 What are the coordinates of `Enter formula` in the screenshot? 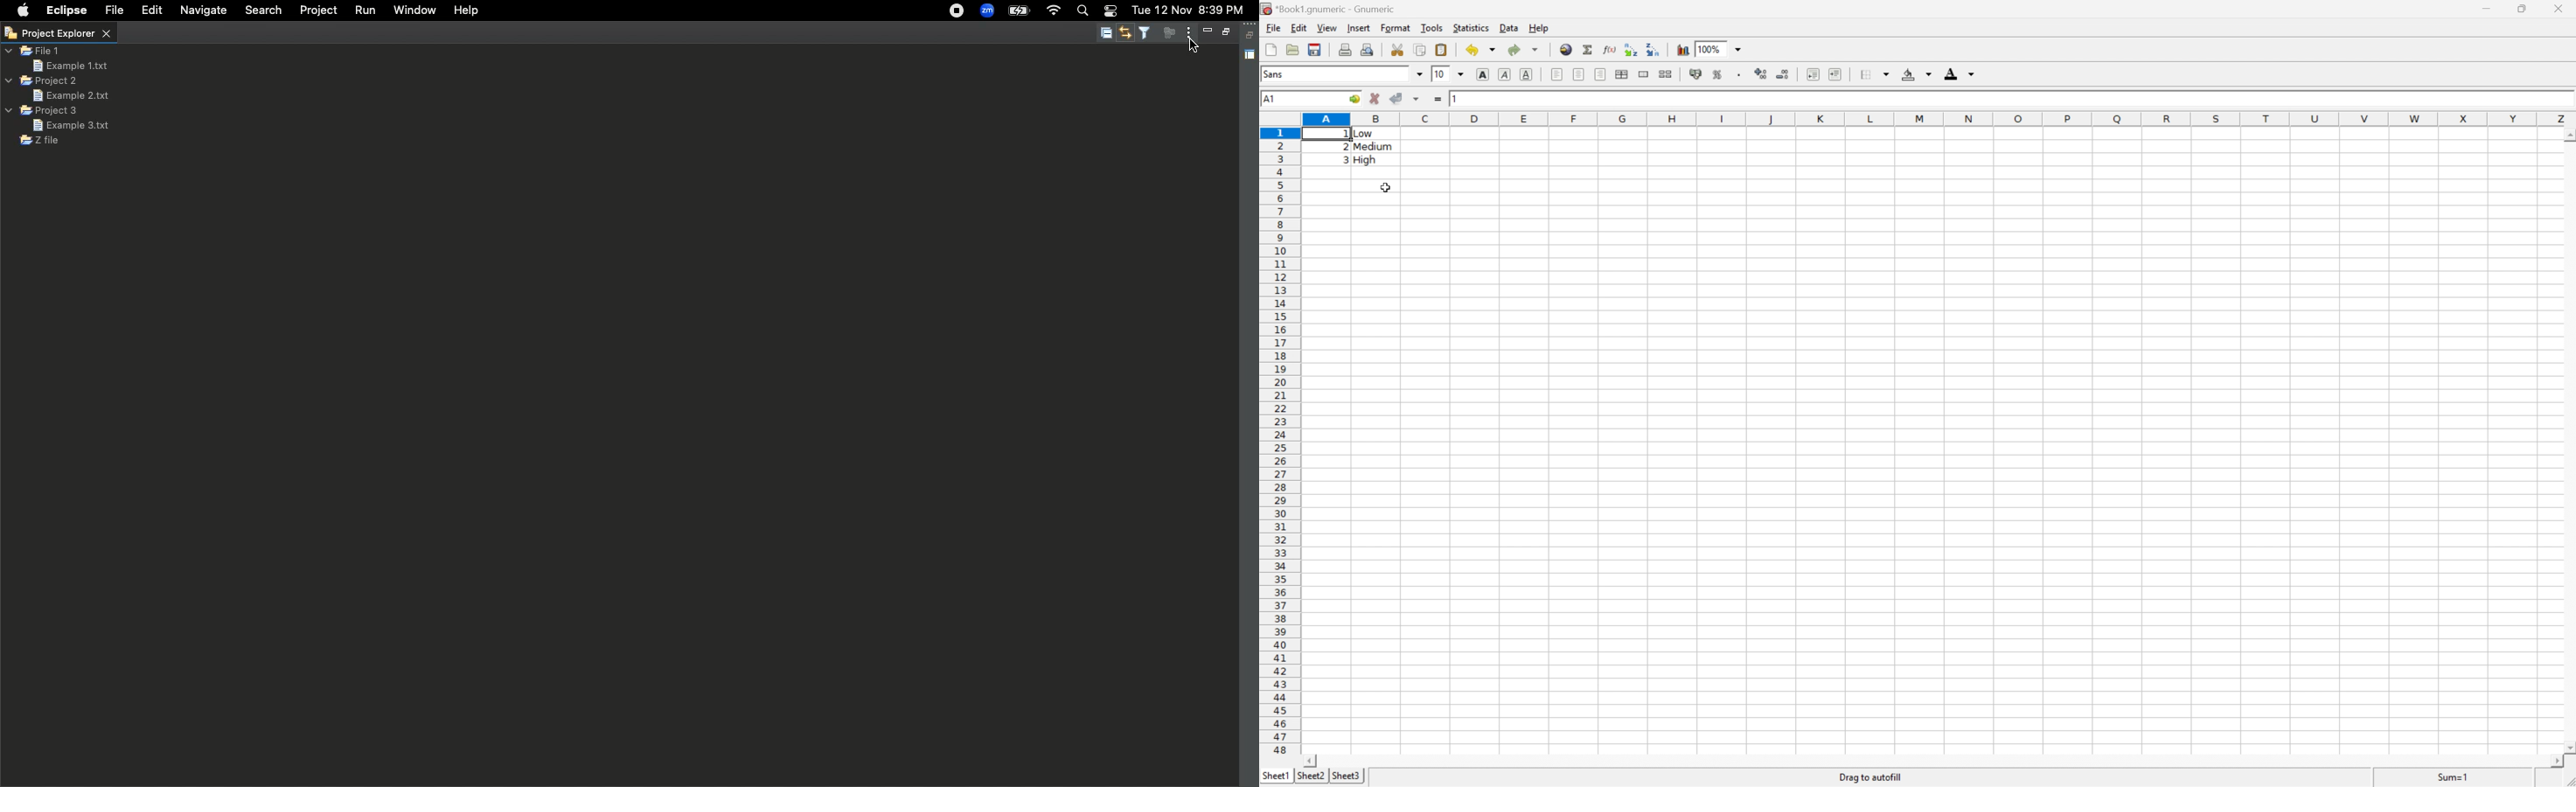 It's located at (1437, 99).